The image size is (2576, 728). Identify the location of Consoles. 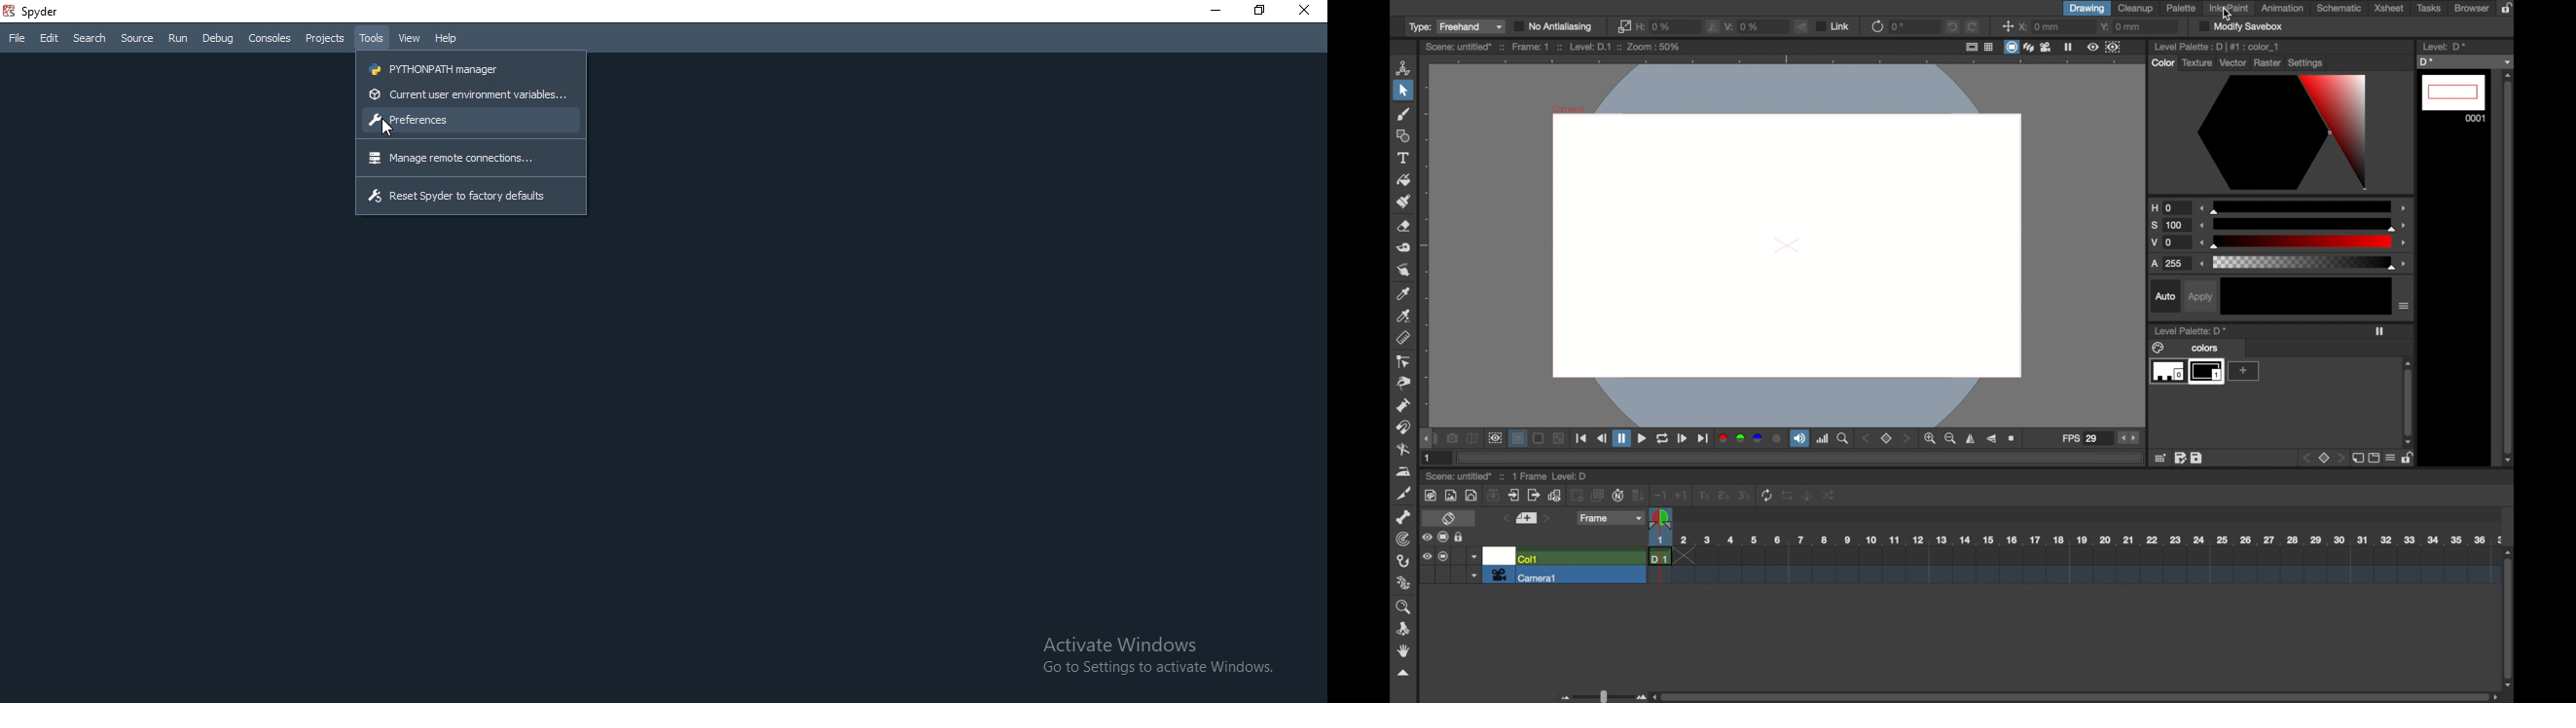
(268, 38).